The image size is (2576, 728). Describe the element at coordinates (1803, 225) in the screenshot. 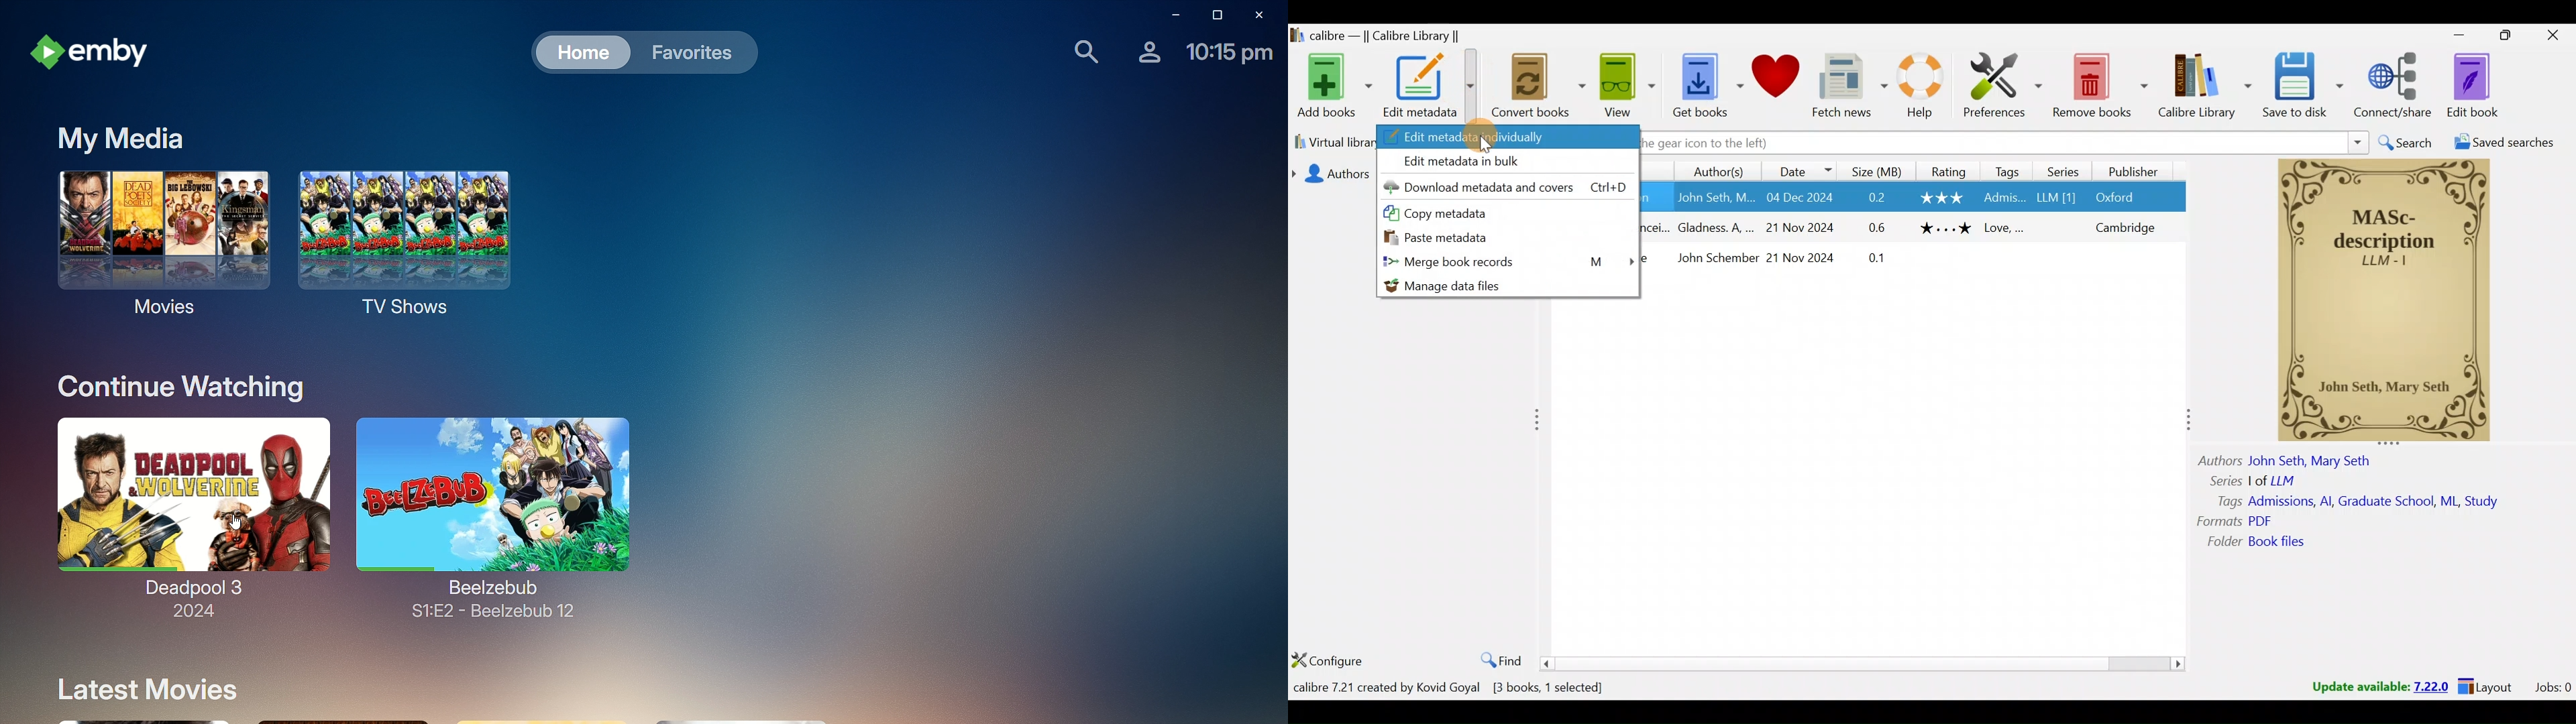

I see `` at that location.